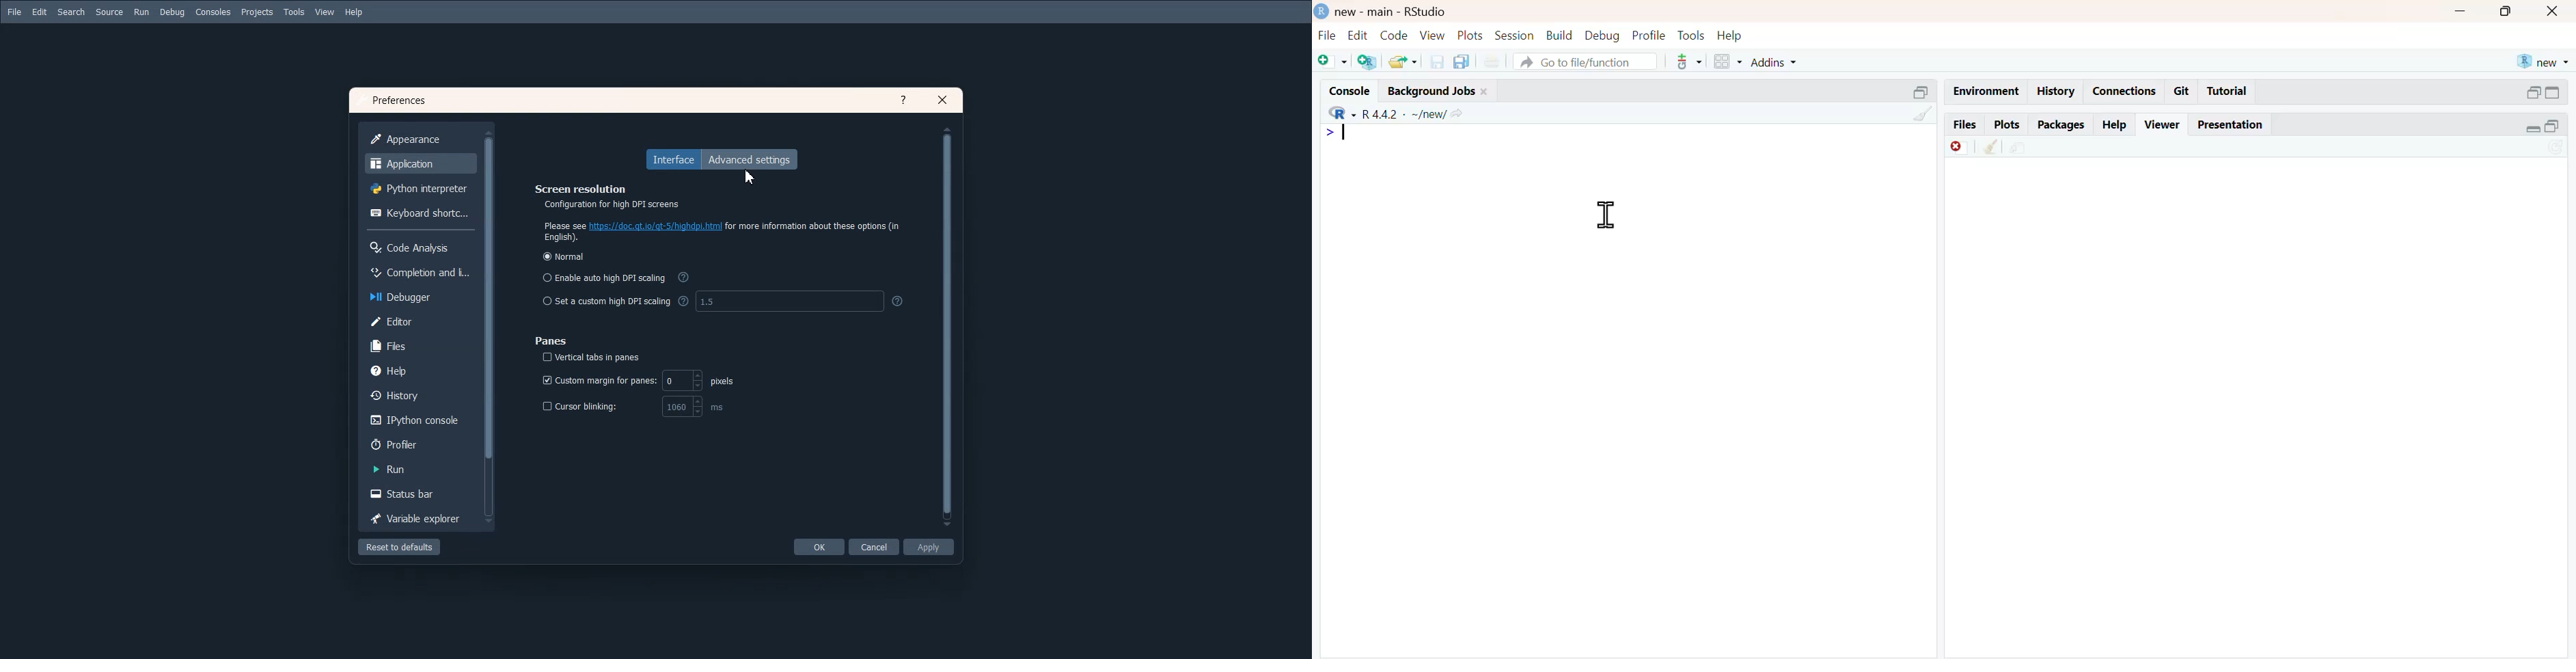 The height and width of the screenshot is (672, 2576). What do you see at coordinates (1730, 37) in the screenshot?
I see `help` at bounding box center [1730, 37].